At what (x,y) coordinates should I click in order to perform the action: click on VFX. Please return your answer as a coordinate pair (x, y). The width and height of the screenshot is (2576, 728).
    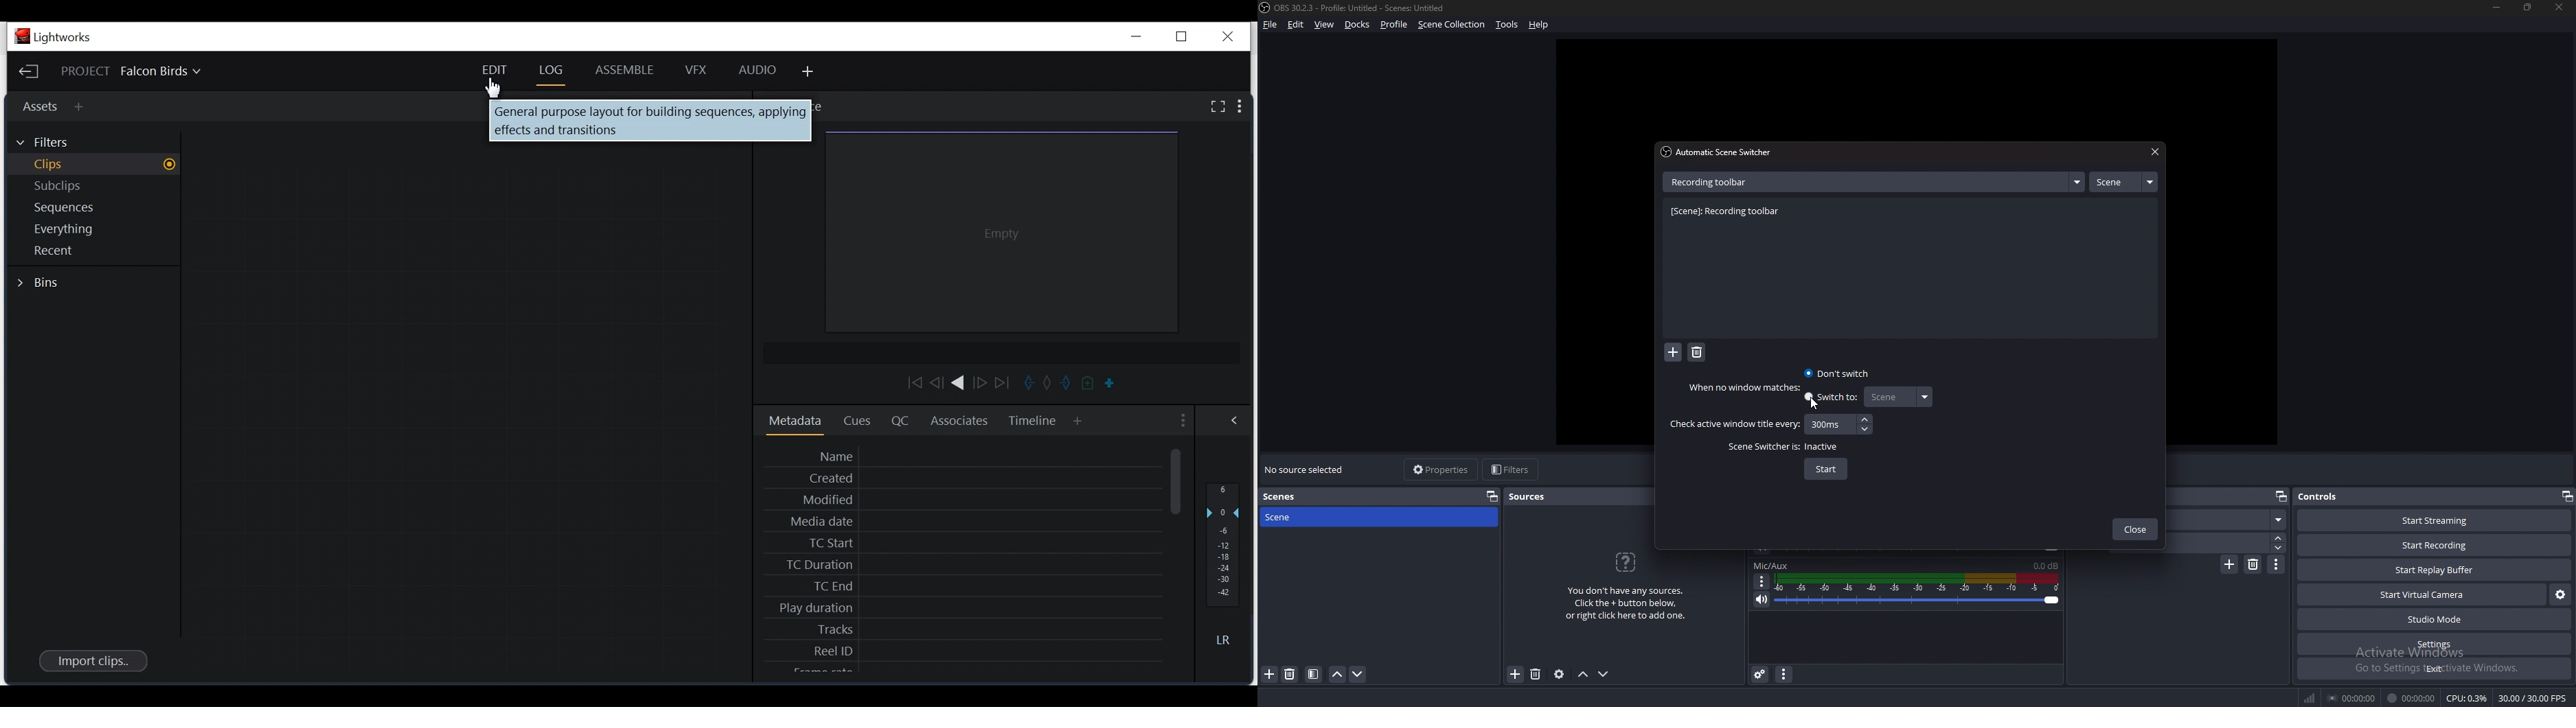
    Looking at the image, I should click on (700, 70).